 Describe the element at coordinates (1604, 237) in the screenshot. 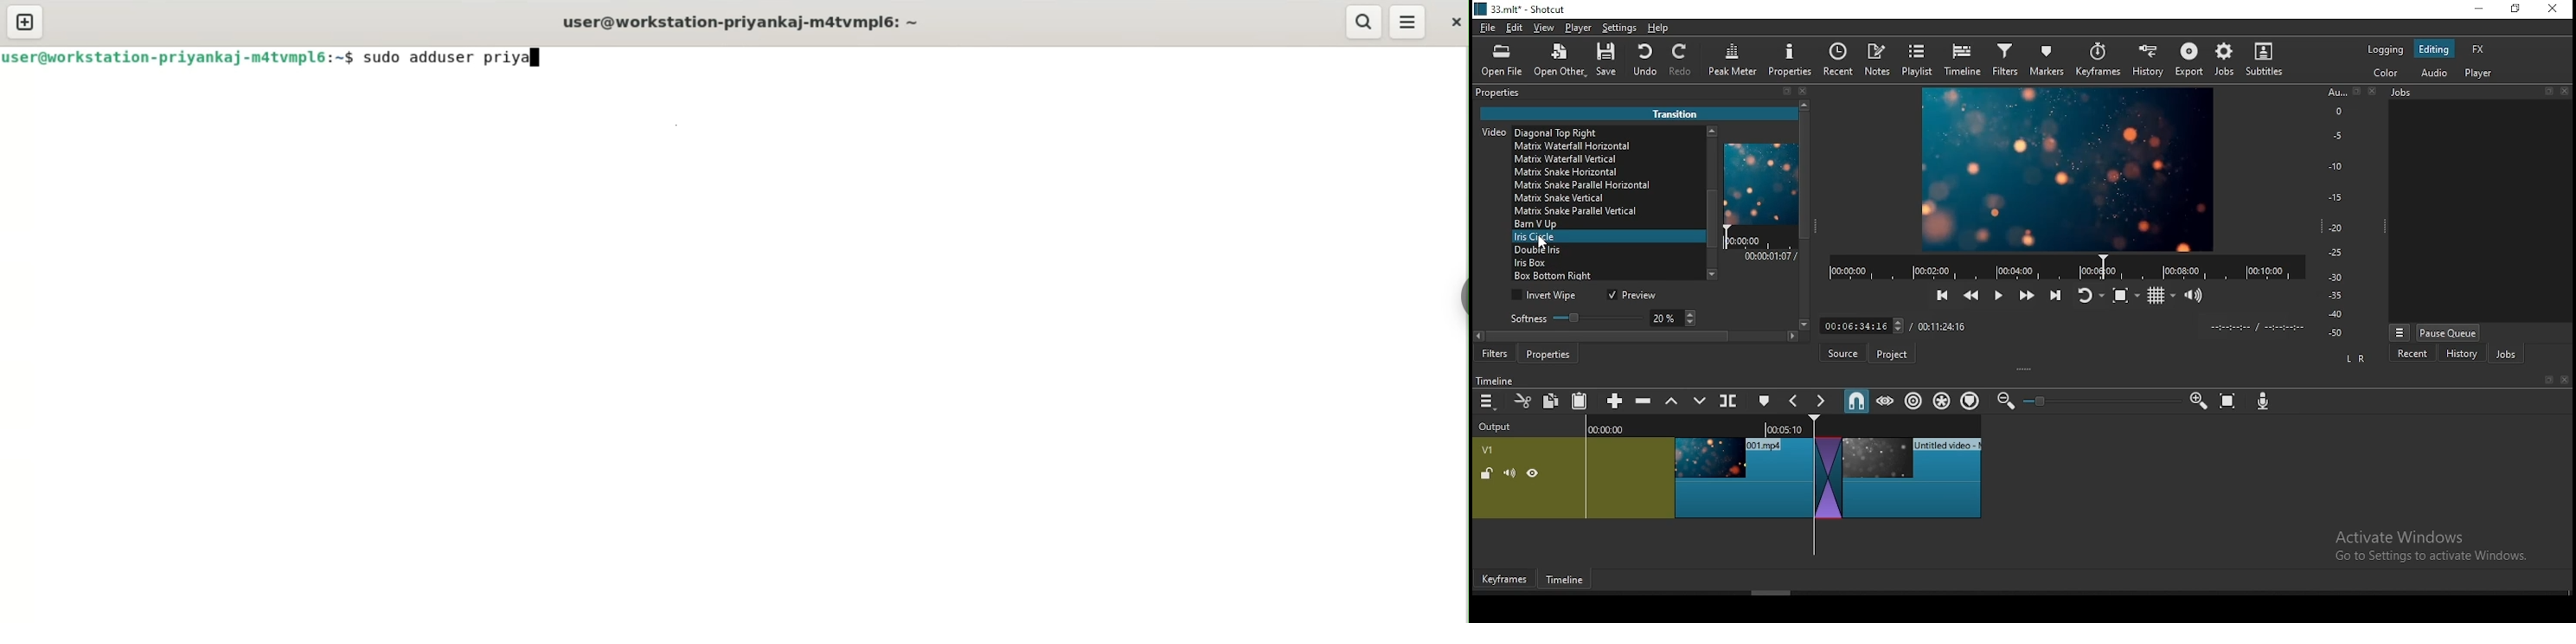

I see `iris circle` at that location.